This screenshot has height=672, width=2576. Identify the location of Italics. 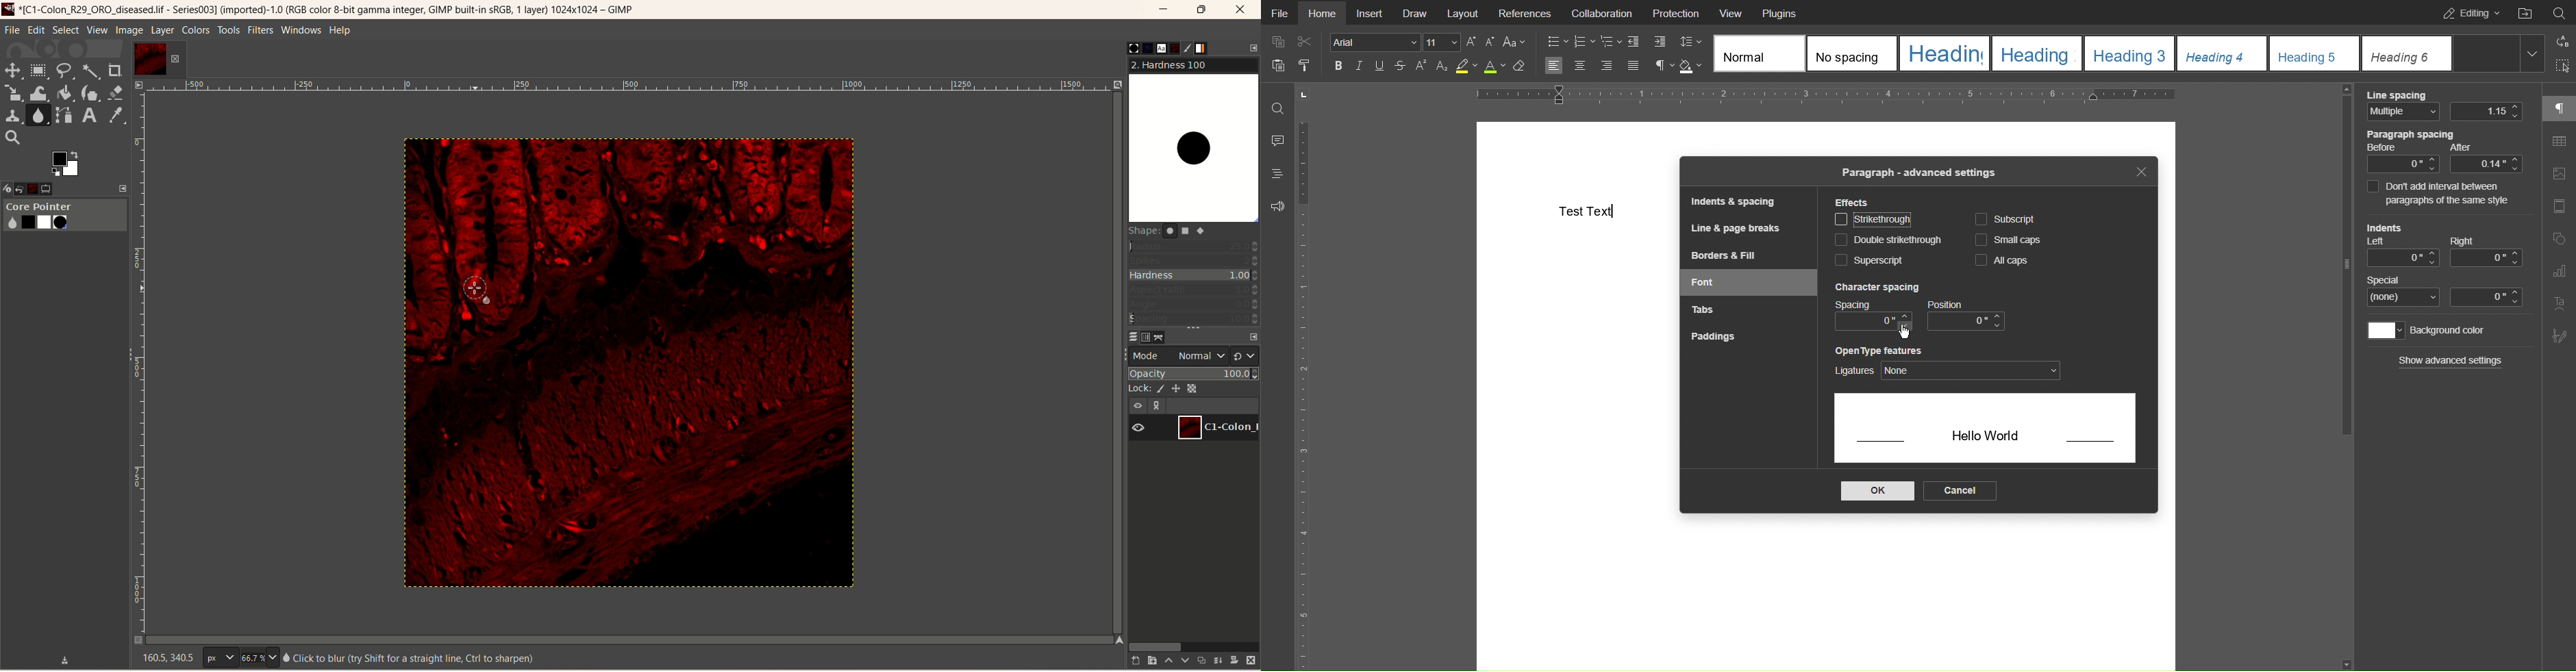
(1361, 66).